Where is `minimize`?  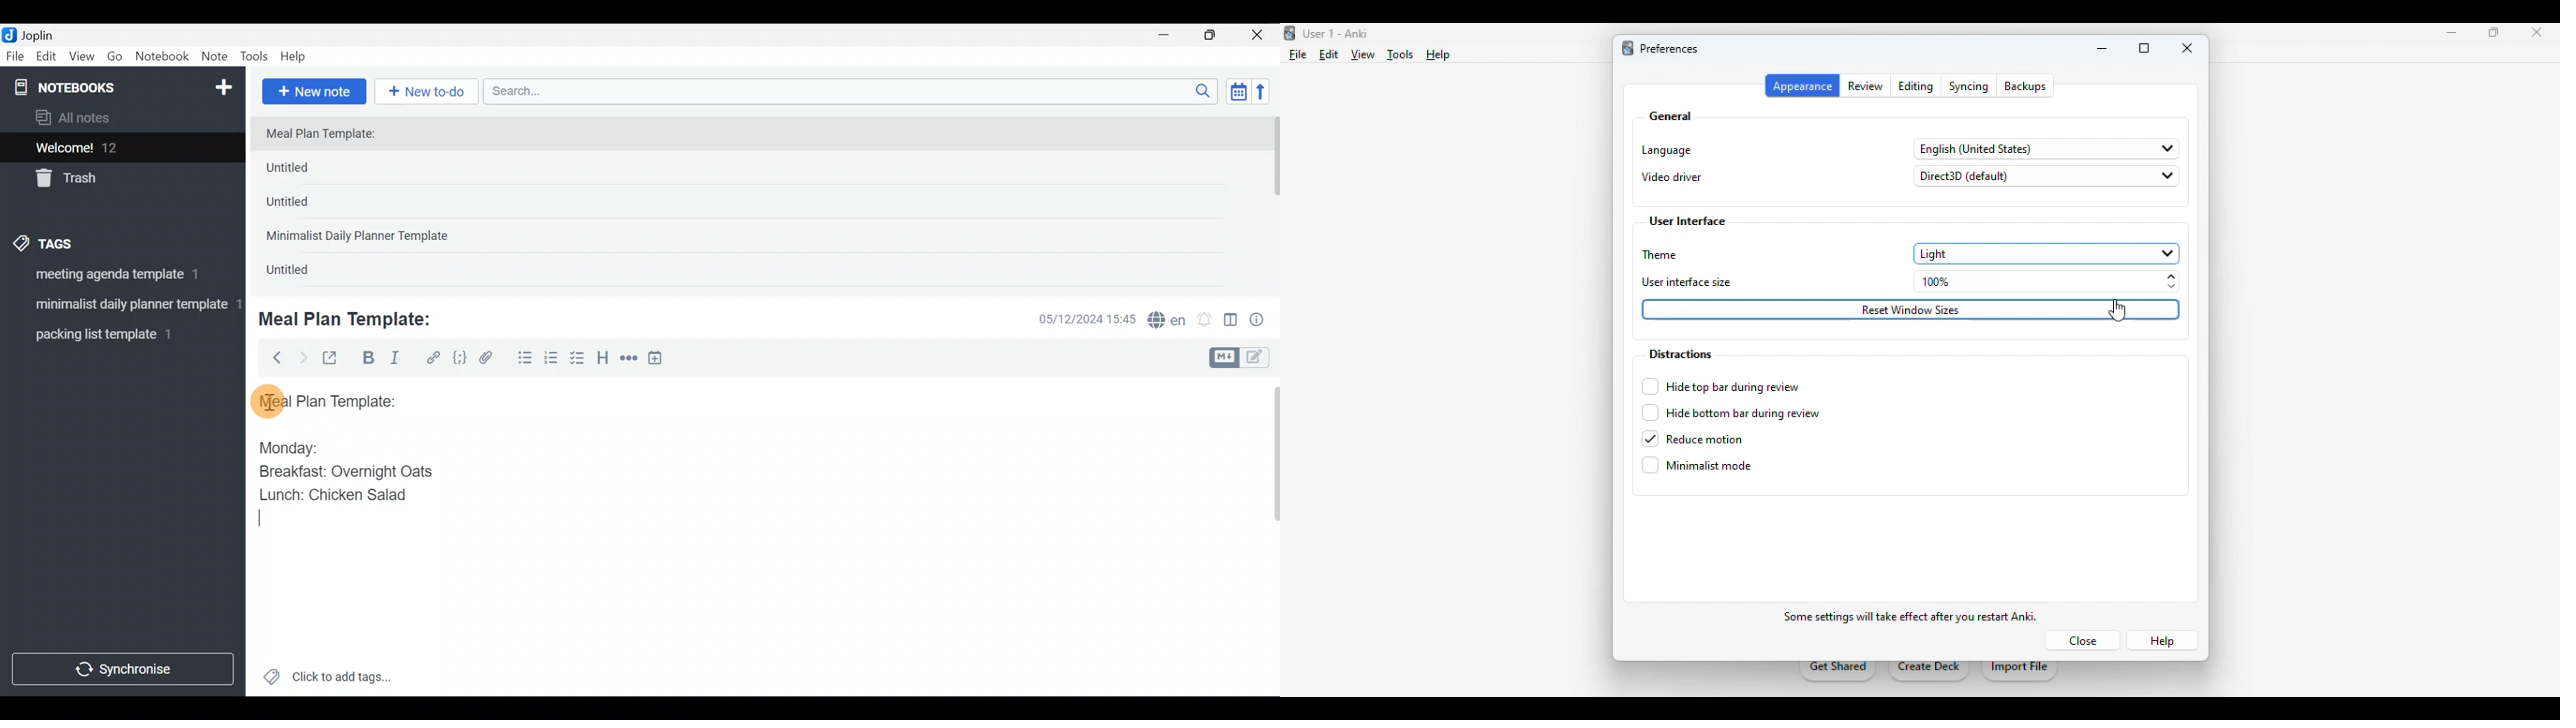
minimize is located at coordinates (2452, 33).